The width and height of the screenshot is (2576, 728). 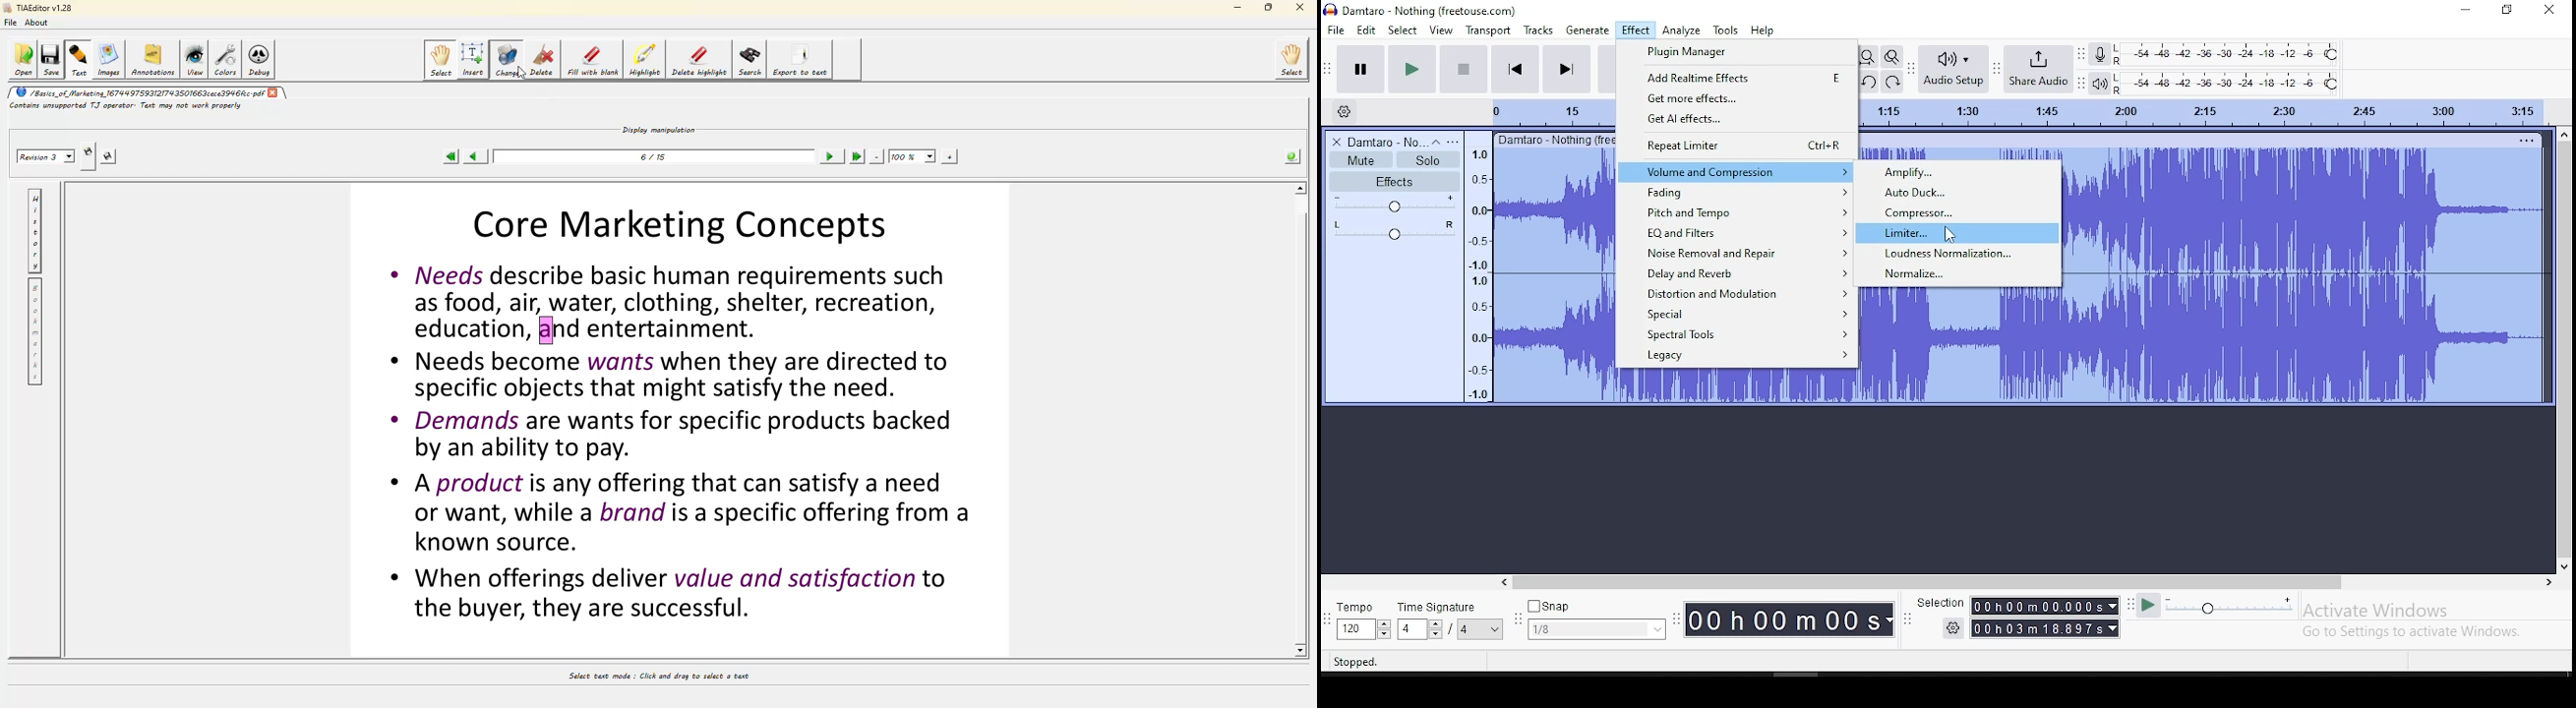 I want to click on limiter, so click(x=1960, y=233).